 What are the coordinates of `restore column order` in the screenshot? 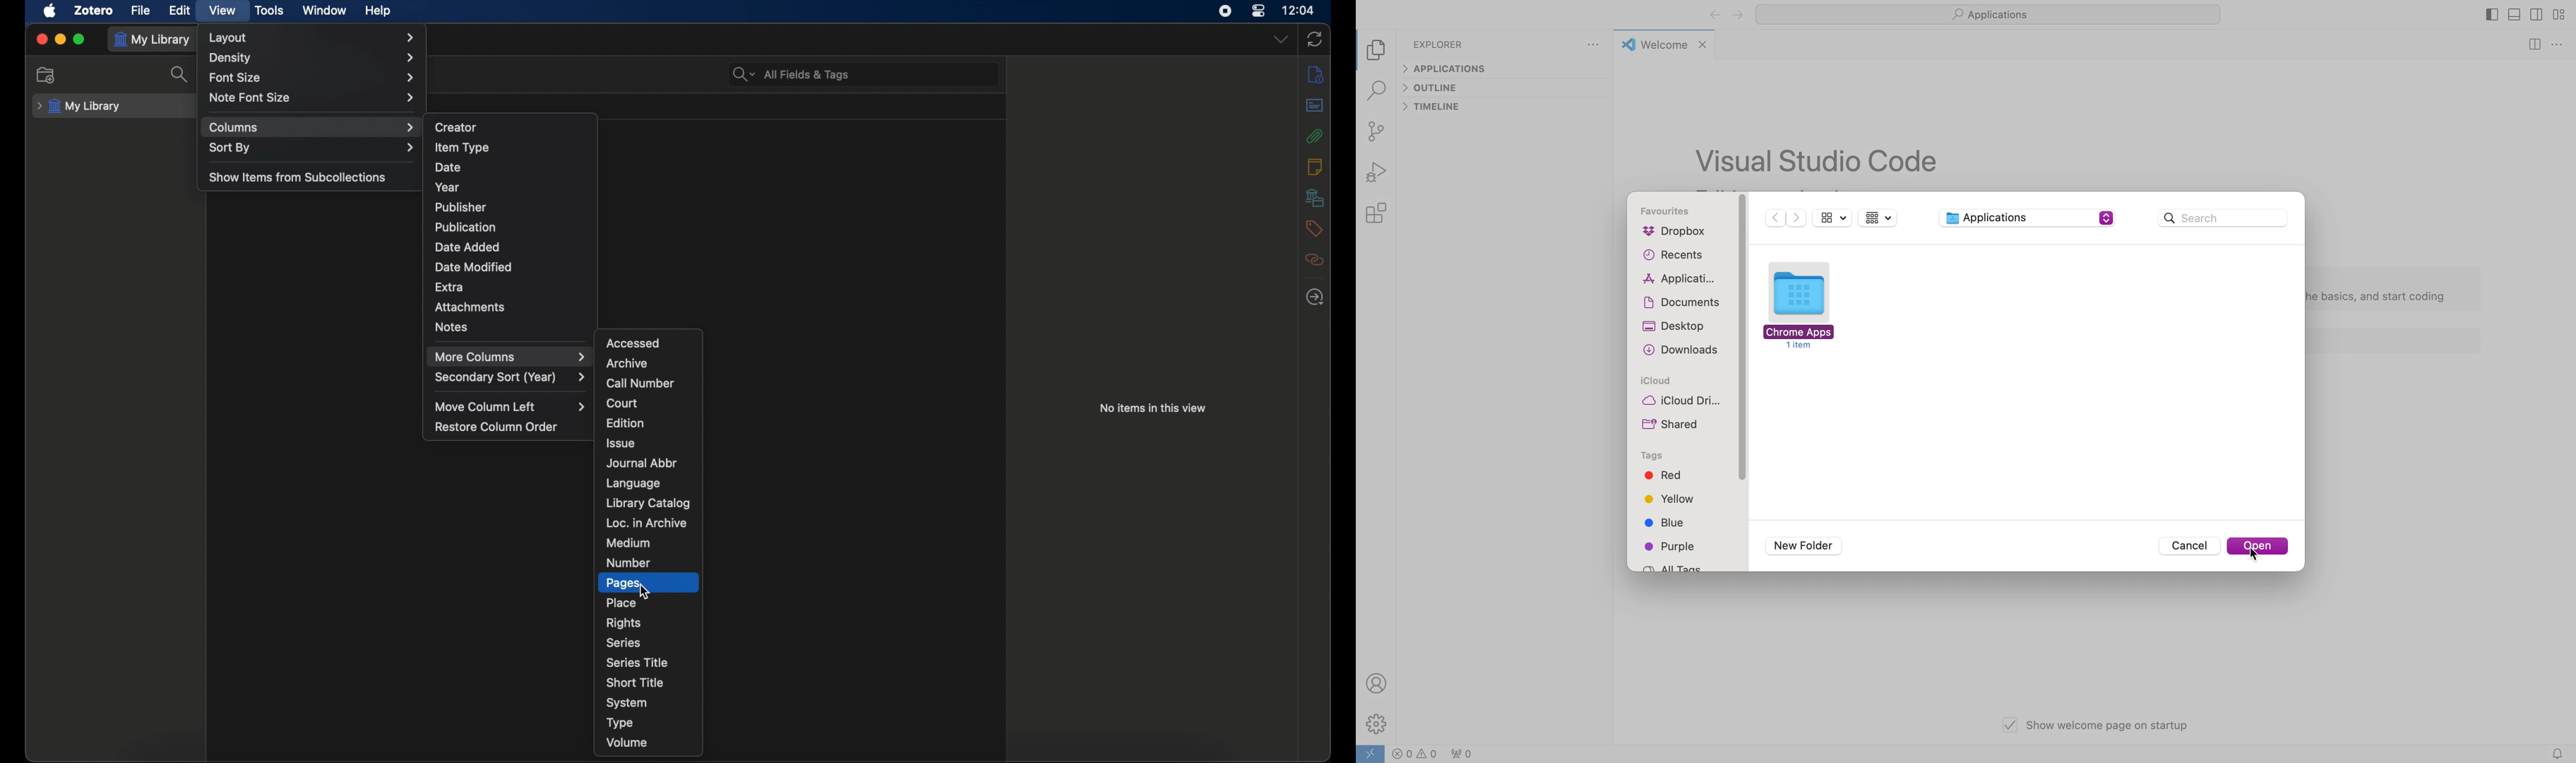 It's located at (496, 427).